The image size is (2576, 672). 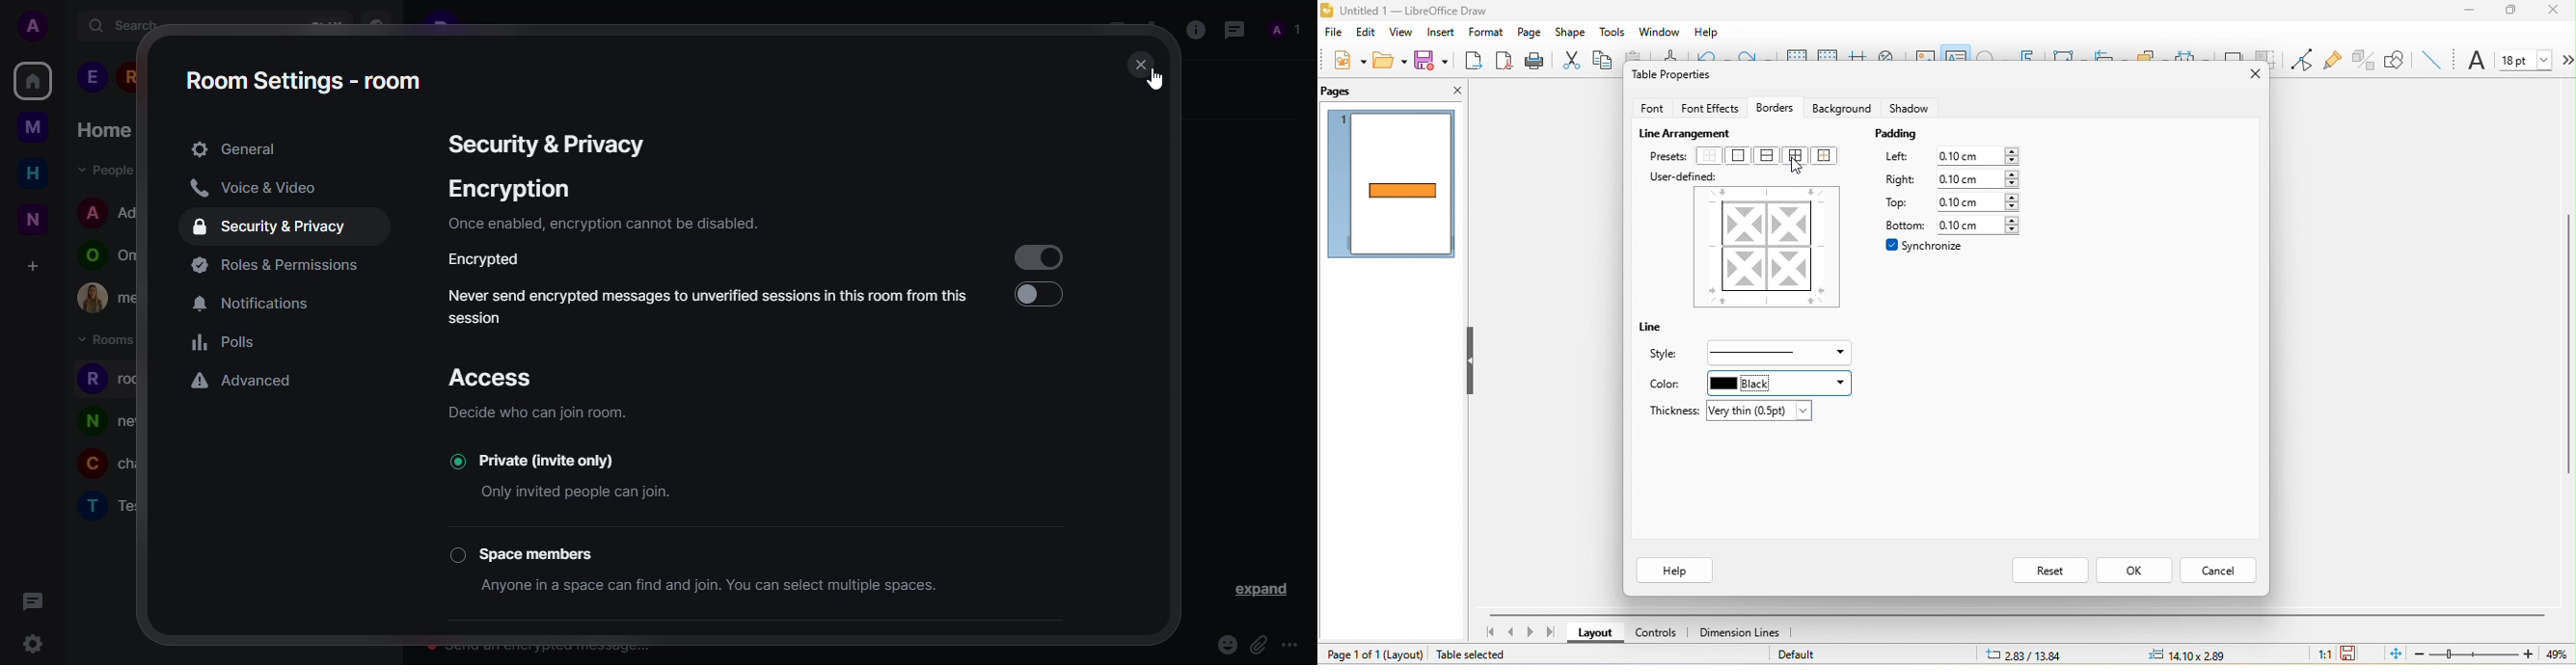 I want to click on 1:1, so click(x=2316, y=654).